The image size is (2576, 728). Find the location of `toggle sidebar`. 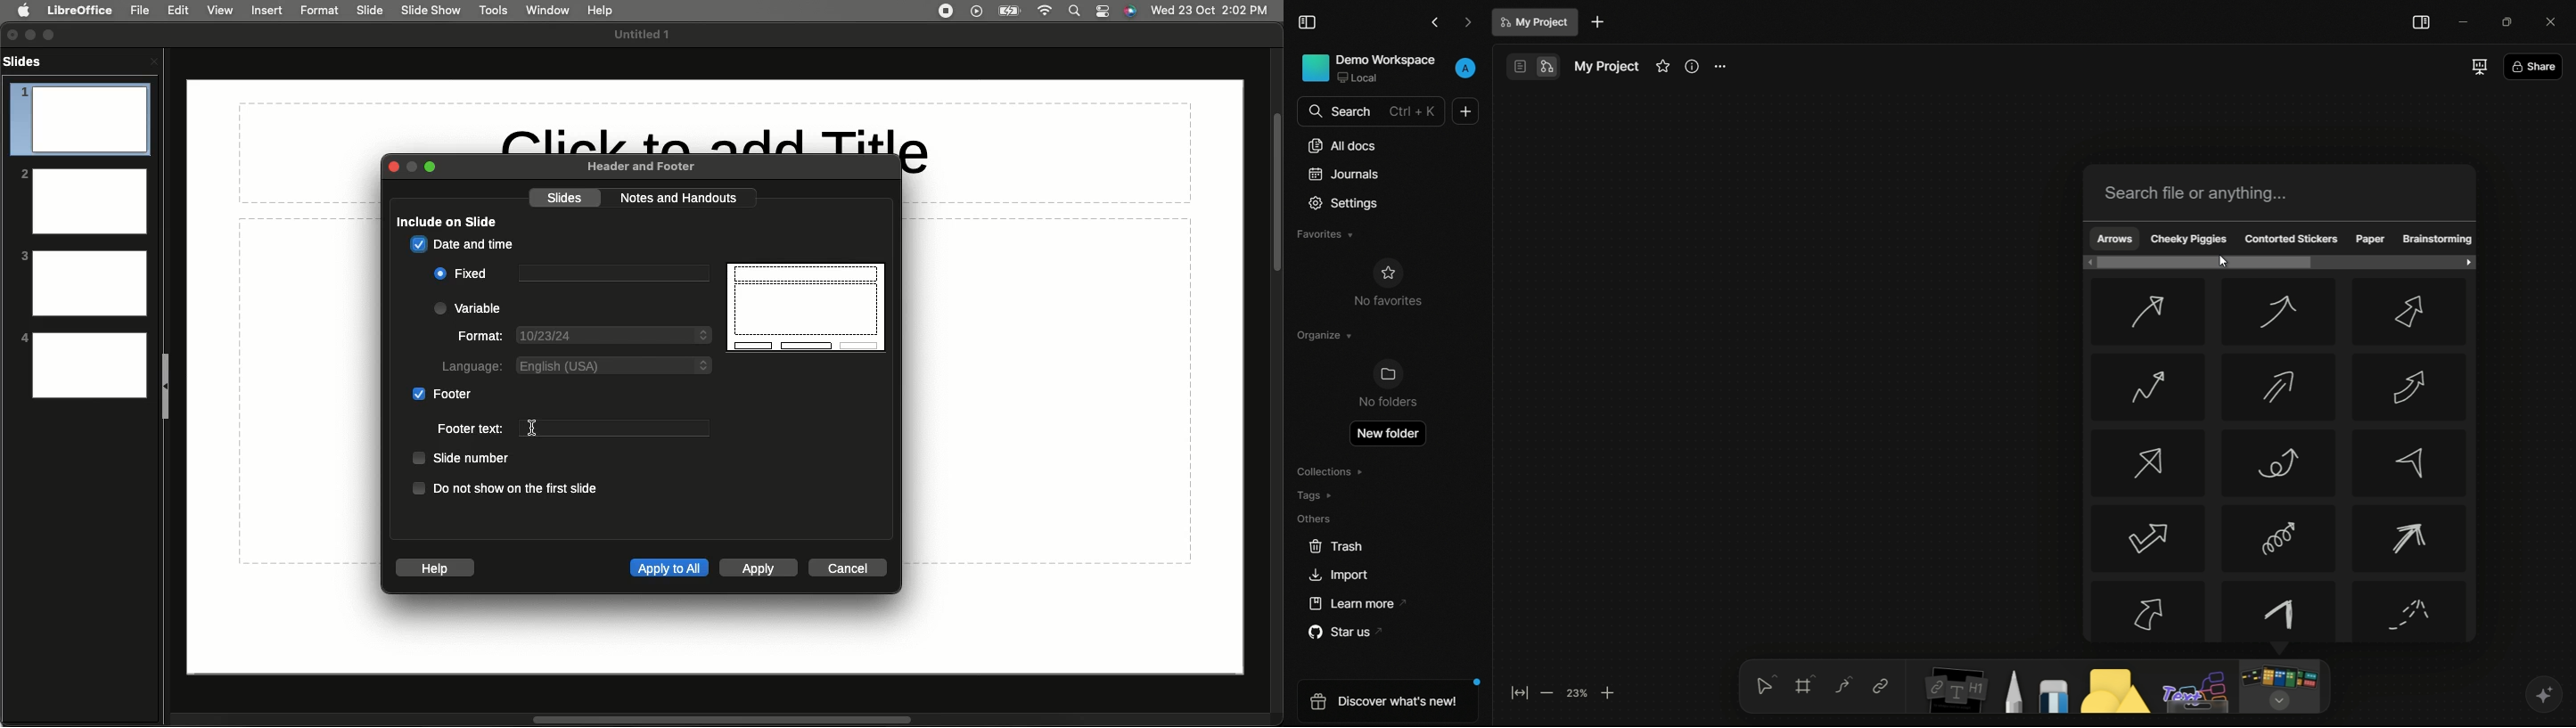

toggle sidebar is located at coordinates (2421, 22).